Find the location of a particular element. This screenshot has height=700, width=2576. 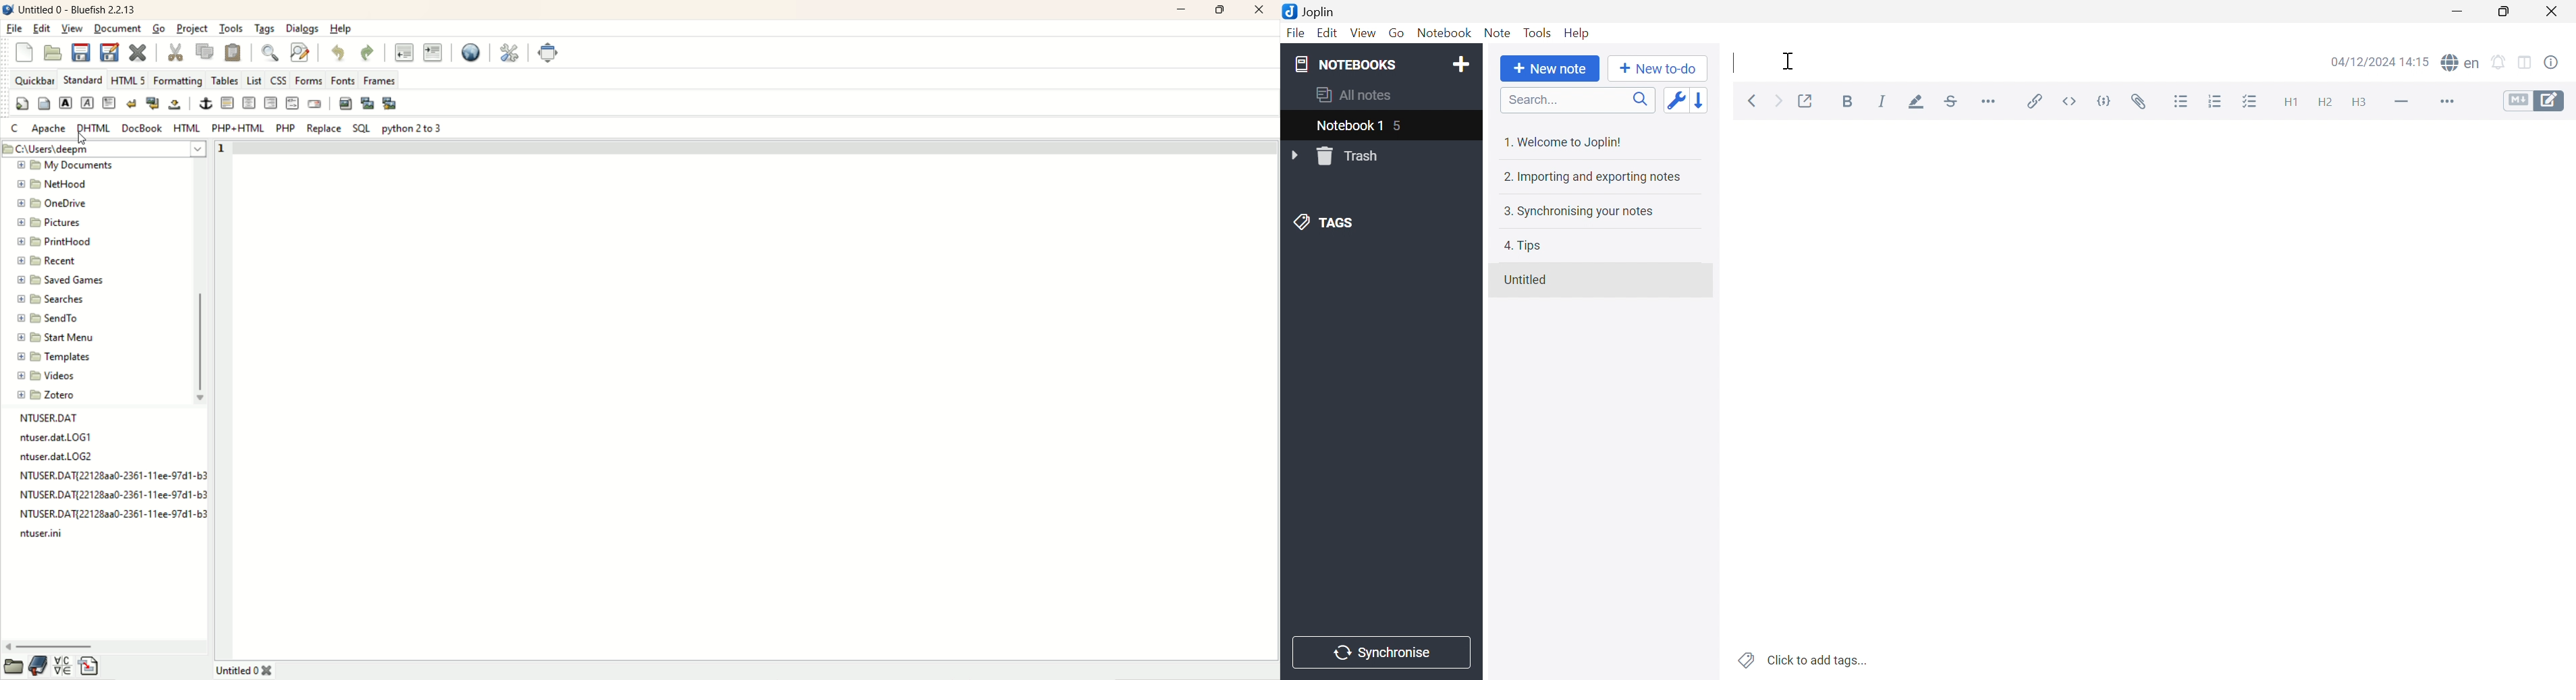

DOCBOOK is located at coordinates (143, 130).